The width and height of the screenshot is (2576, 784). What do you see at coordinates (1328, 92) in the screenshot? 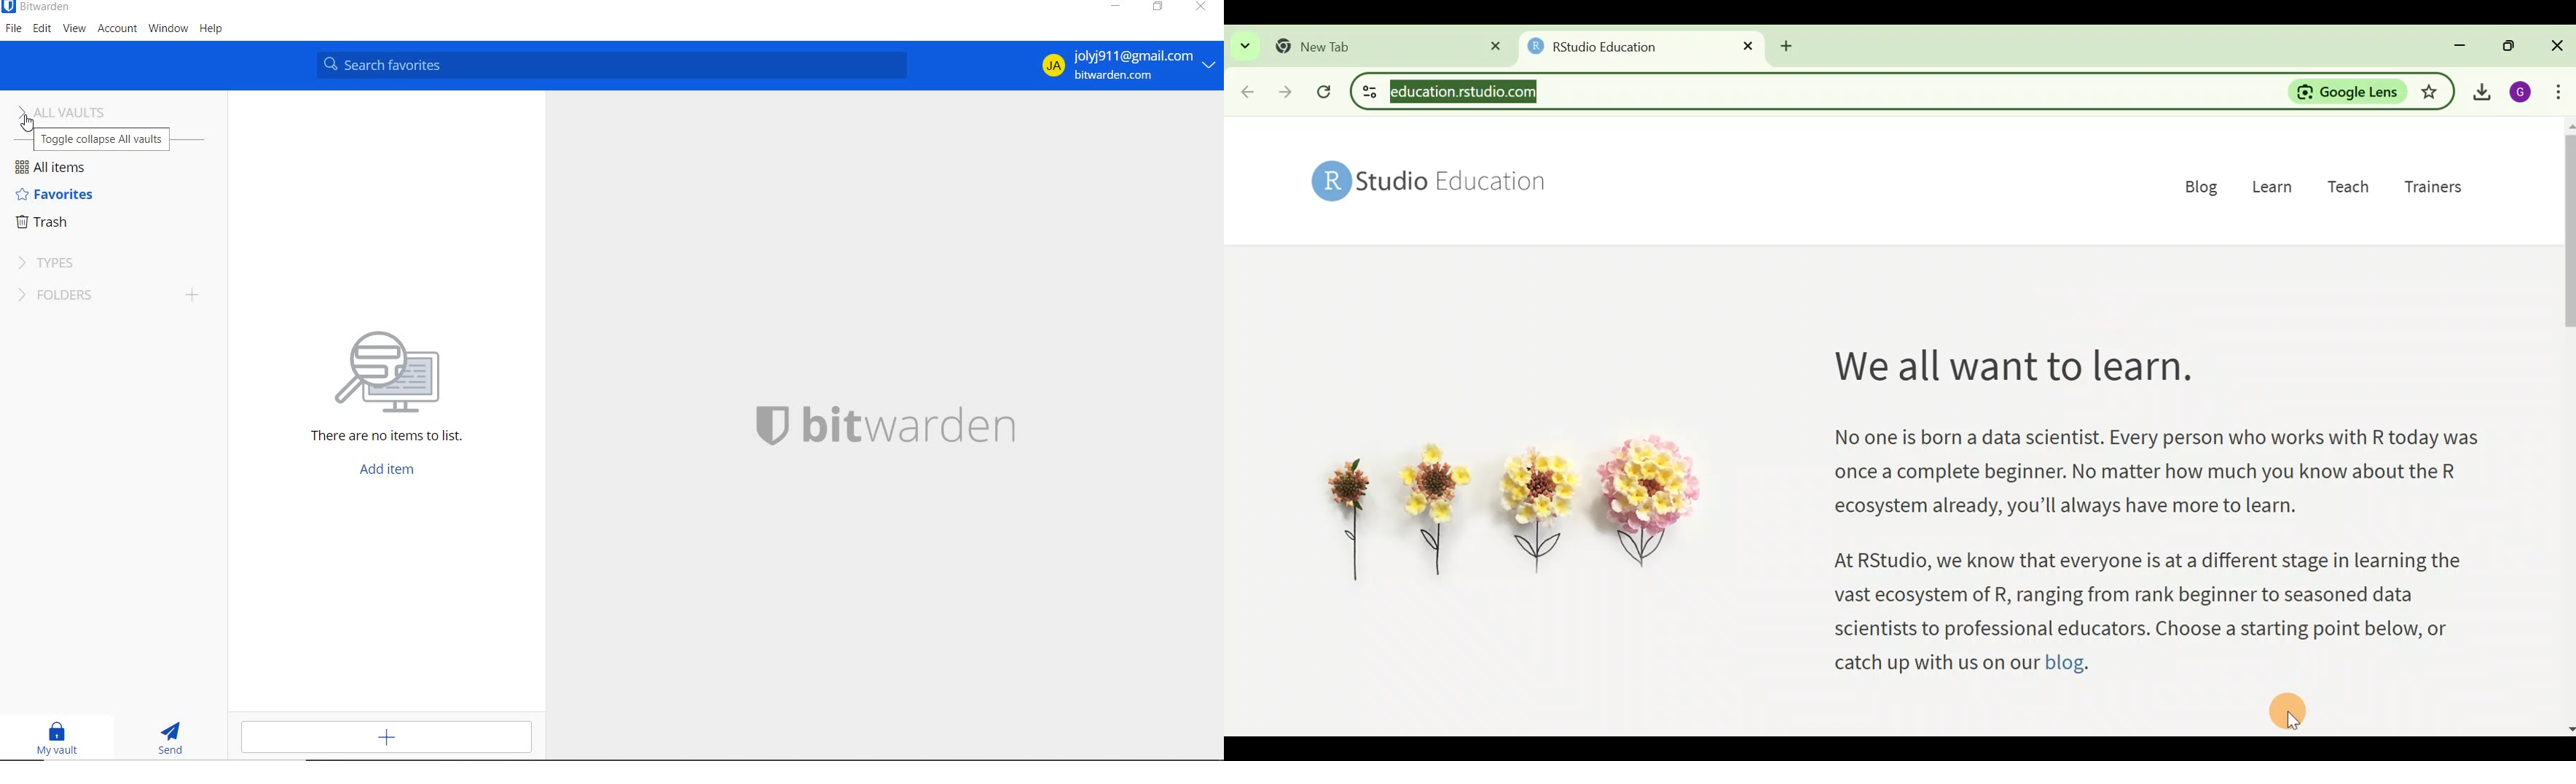
I see `Reload this page` at bounding box center [1328, 92].